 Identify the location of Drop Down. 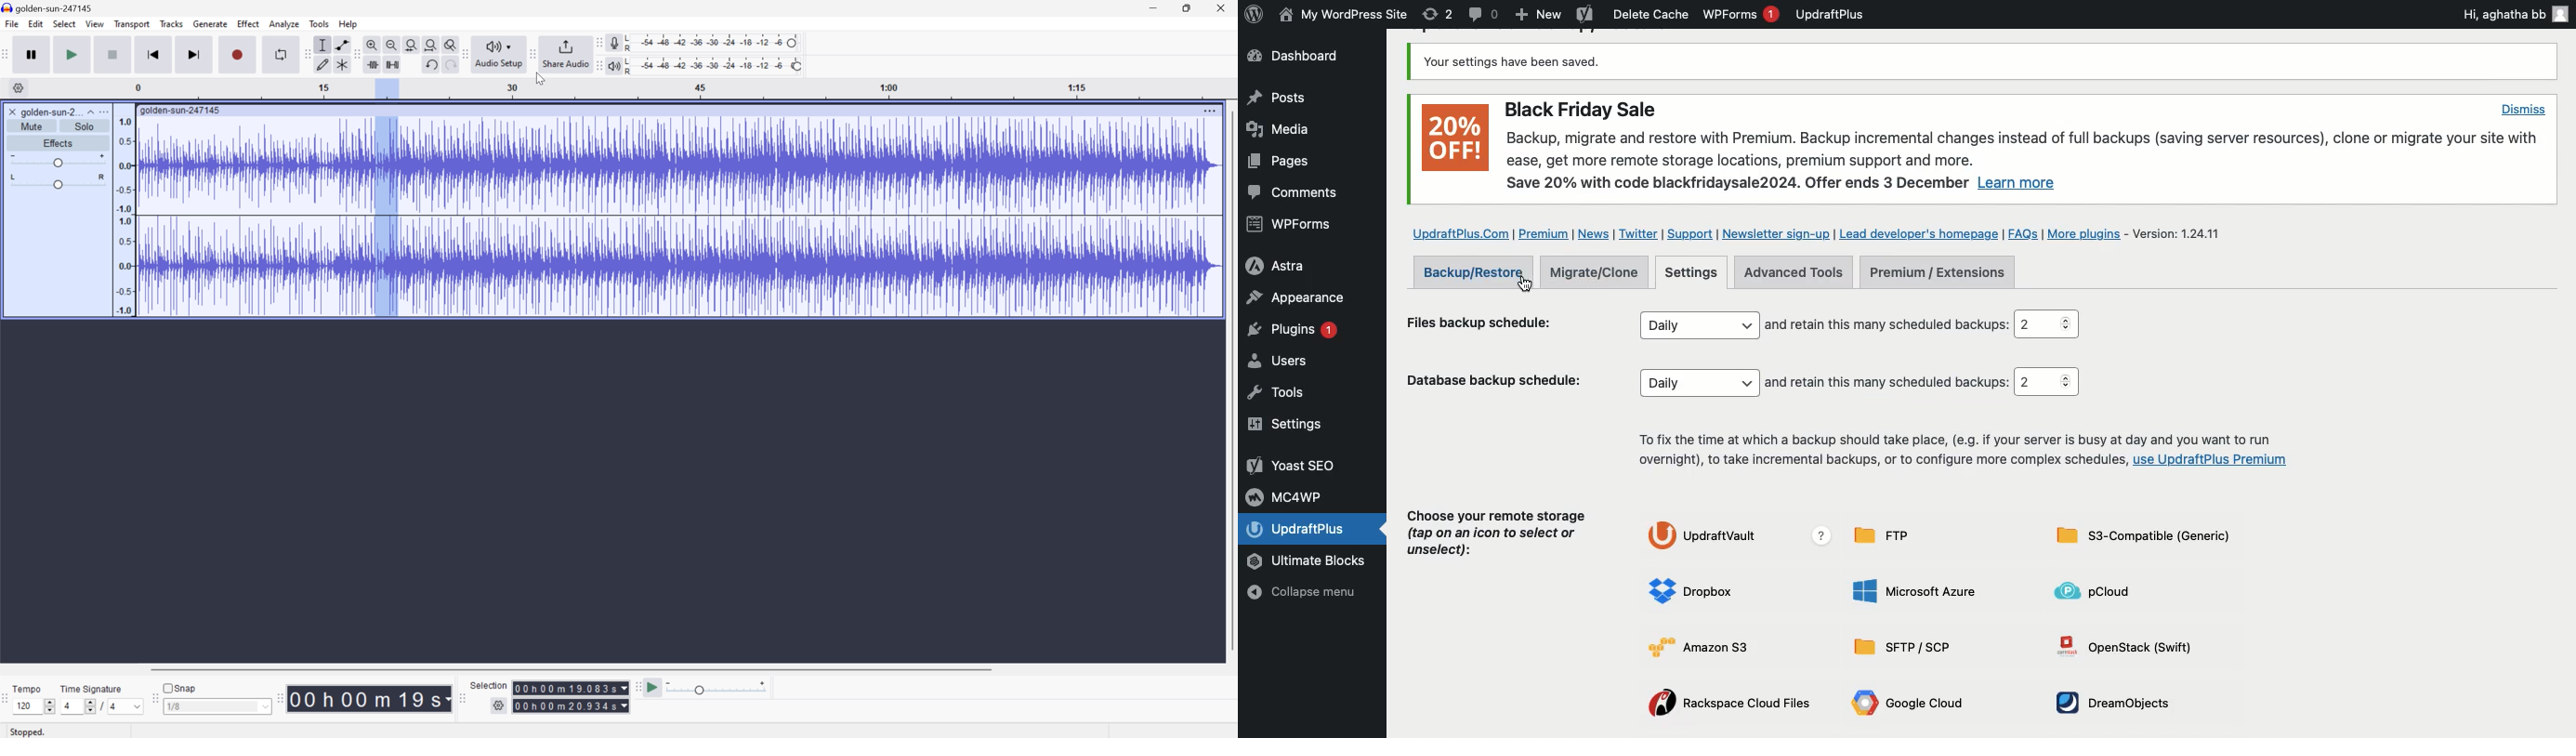
(89, 110).